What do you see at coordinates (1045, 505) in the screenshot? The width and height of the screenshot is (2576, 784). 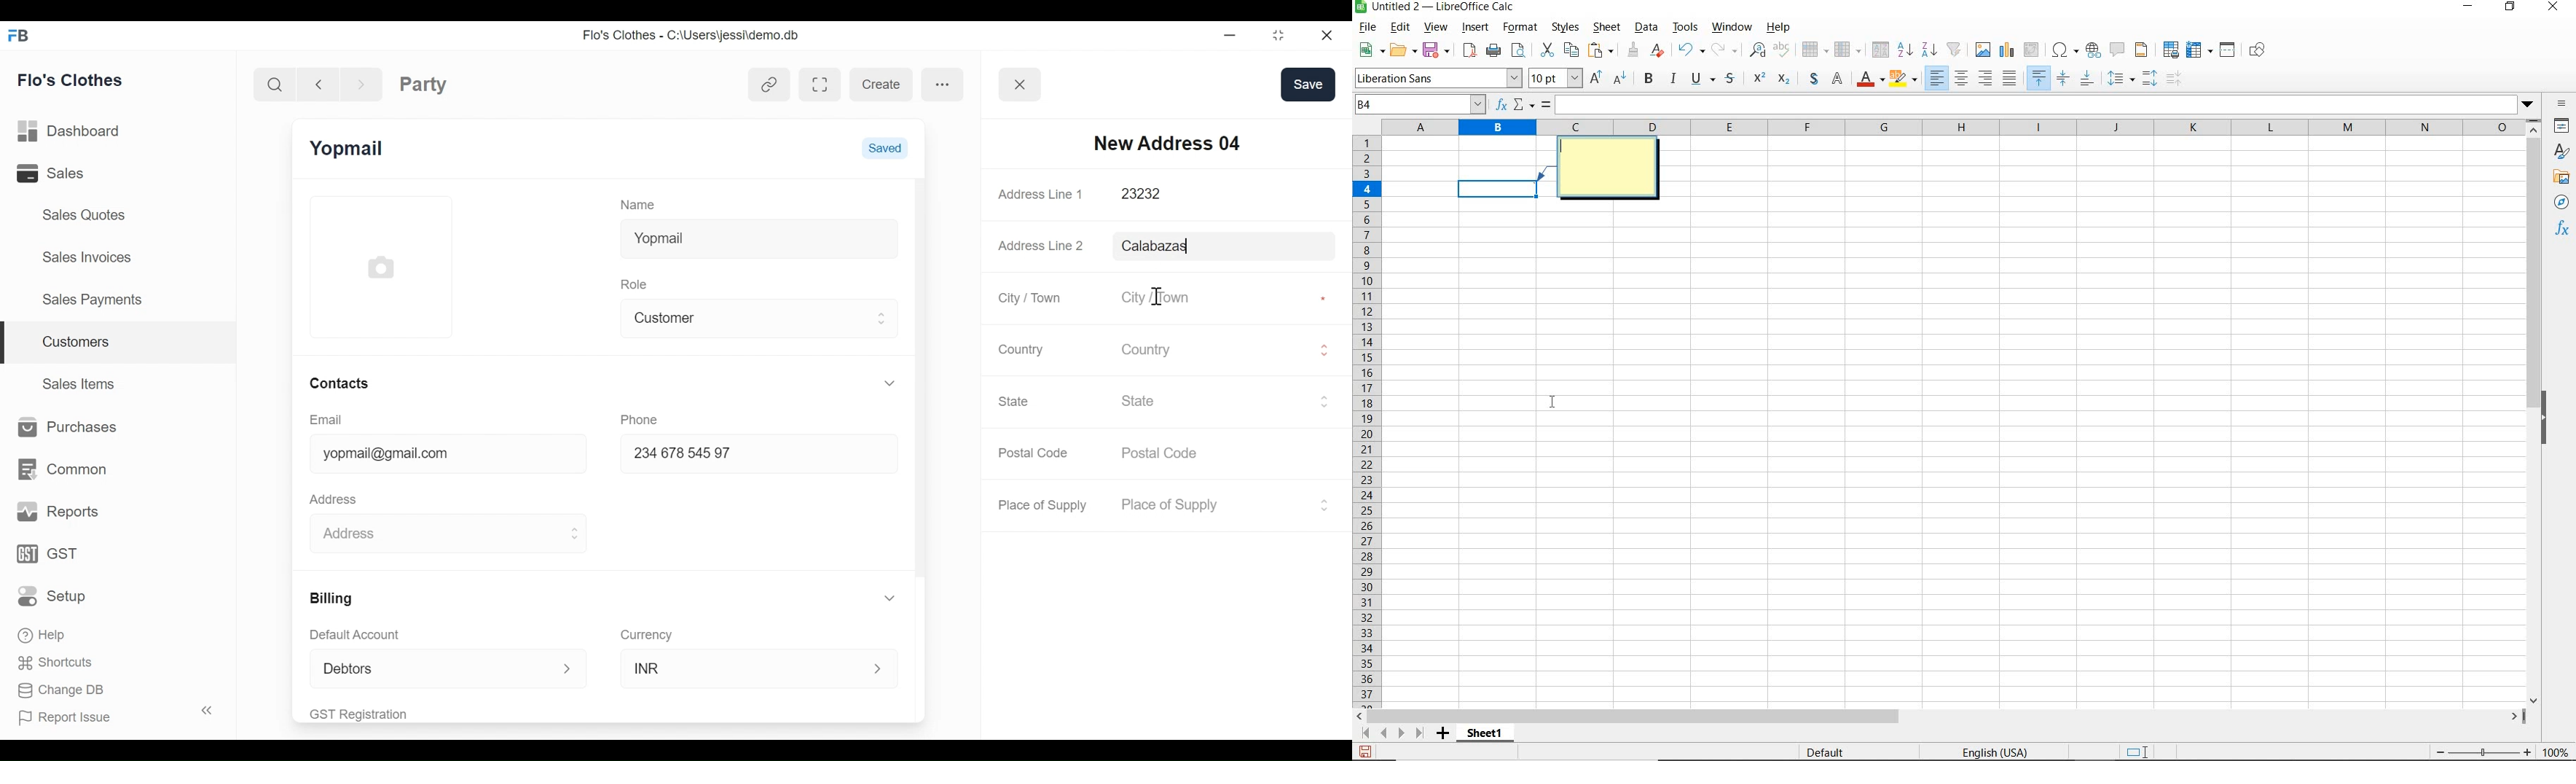 I see `Place of Supply` at bounding box center [1045, 505].